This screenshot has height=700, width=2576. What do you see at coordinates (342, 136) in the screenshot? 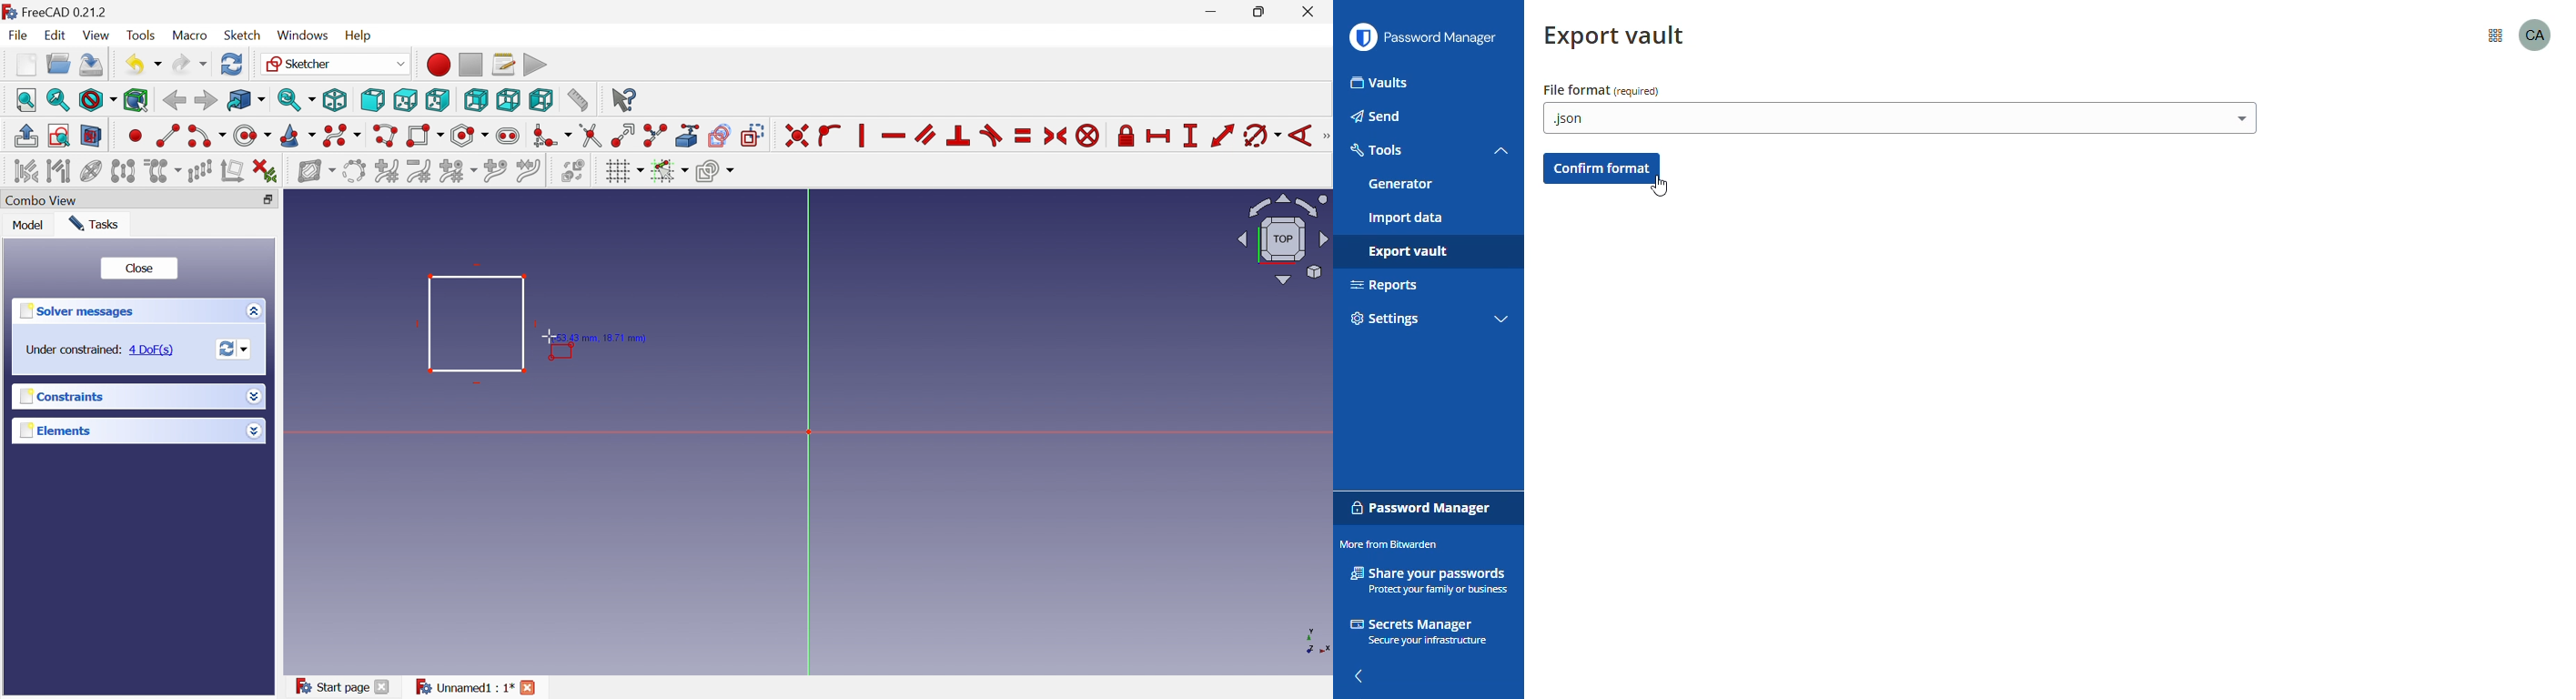
I see `Create B-spline` at bounding box center [342, 136].